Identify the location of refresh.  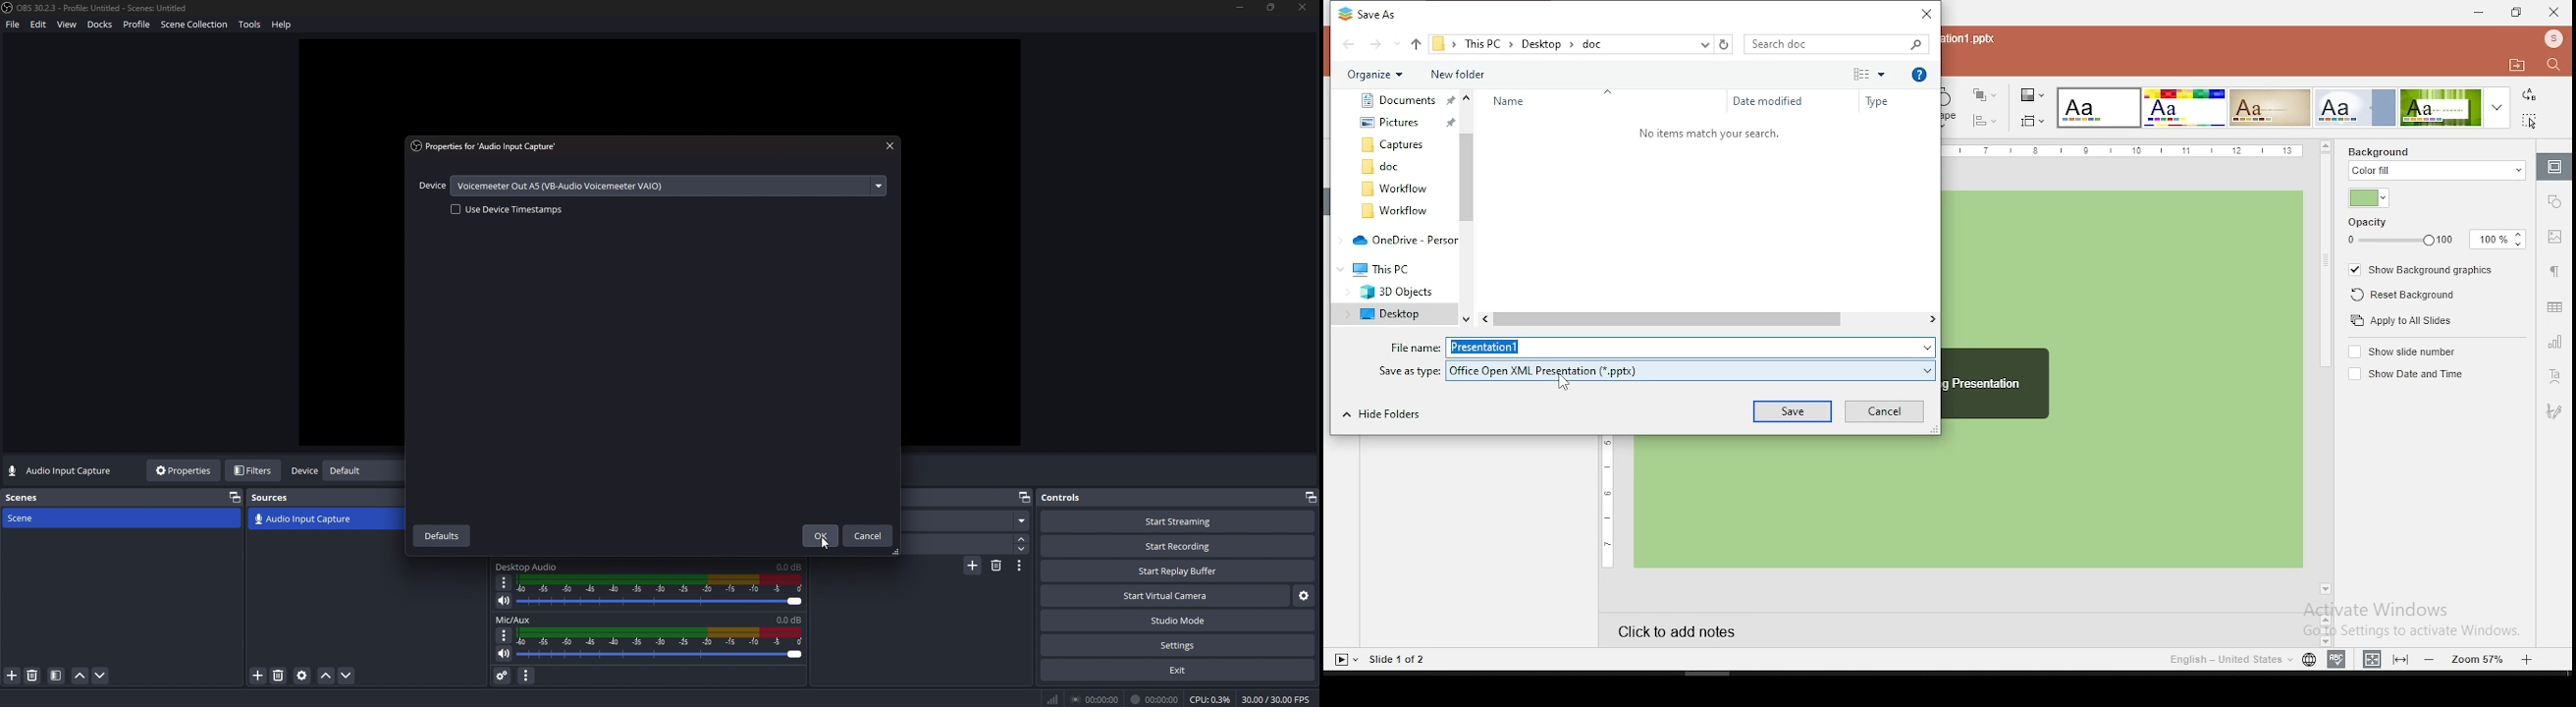
(1726, 44).